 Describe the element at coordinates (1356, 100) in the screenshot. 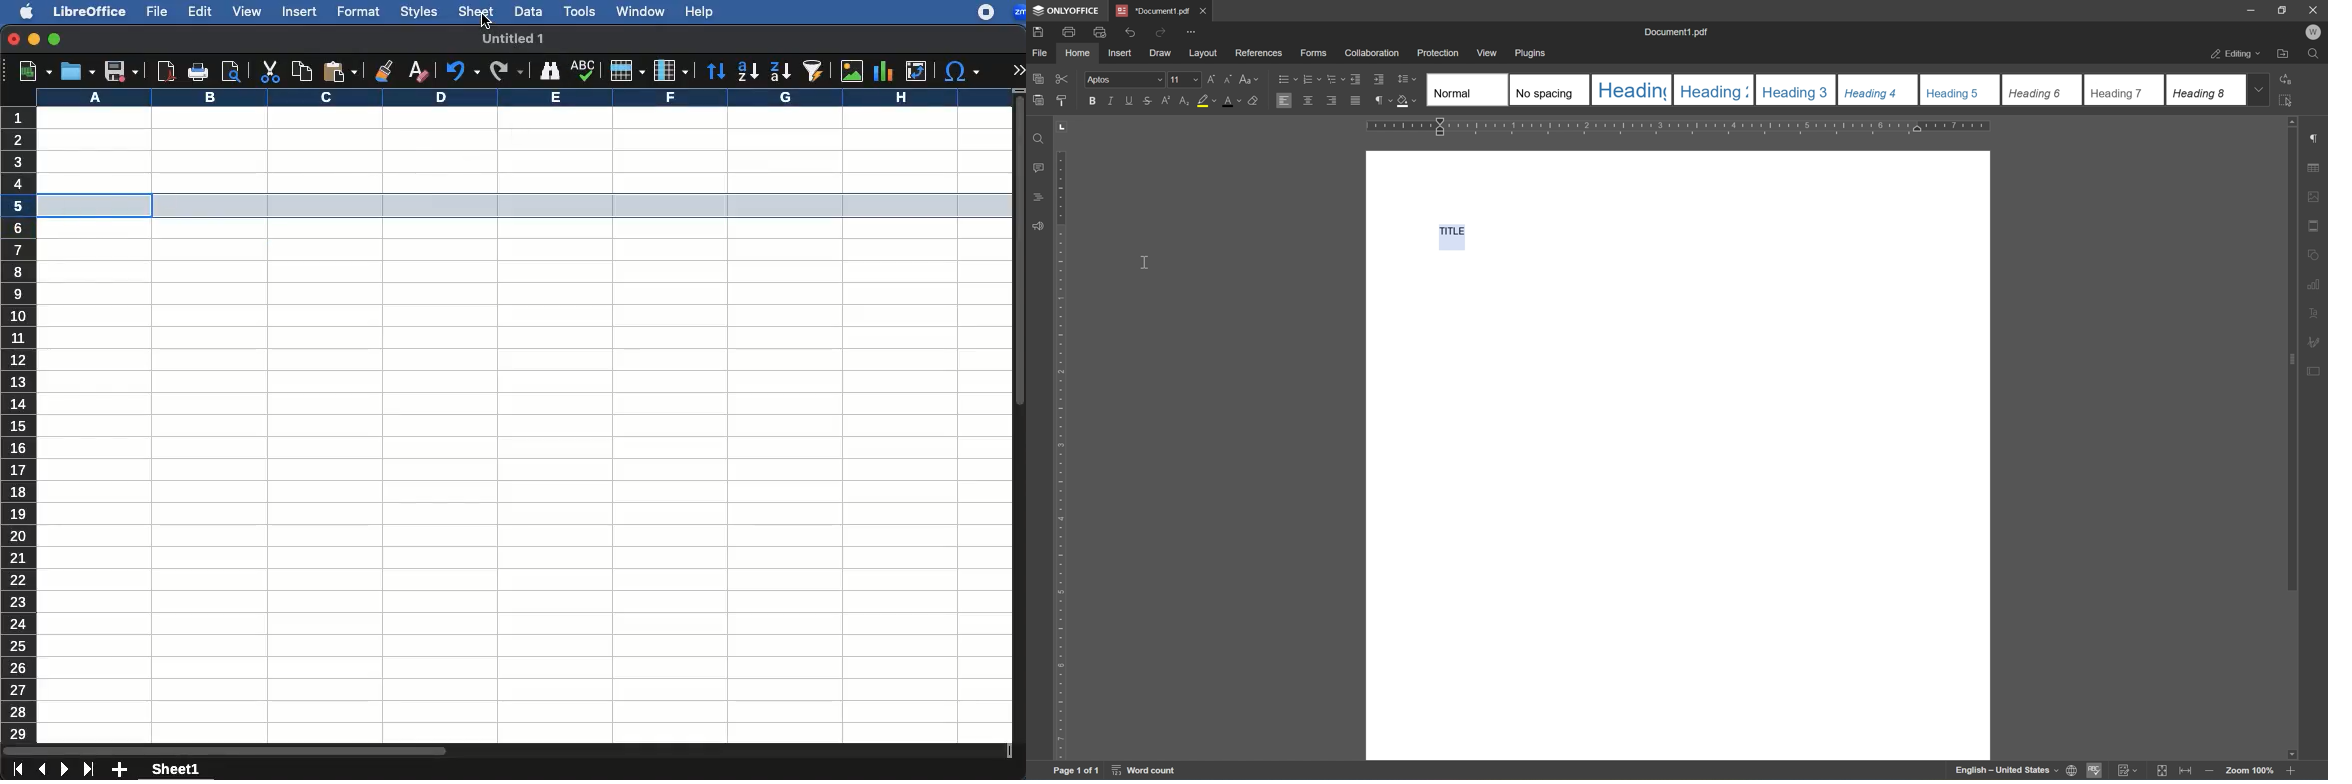

I see `justified` at that location.